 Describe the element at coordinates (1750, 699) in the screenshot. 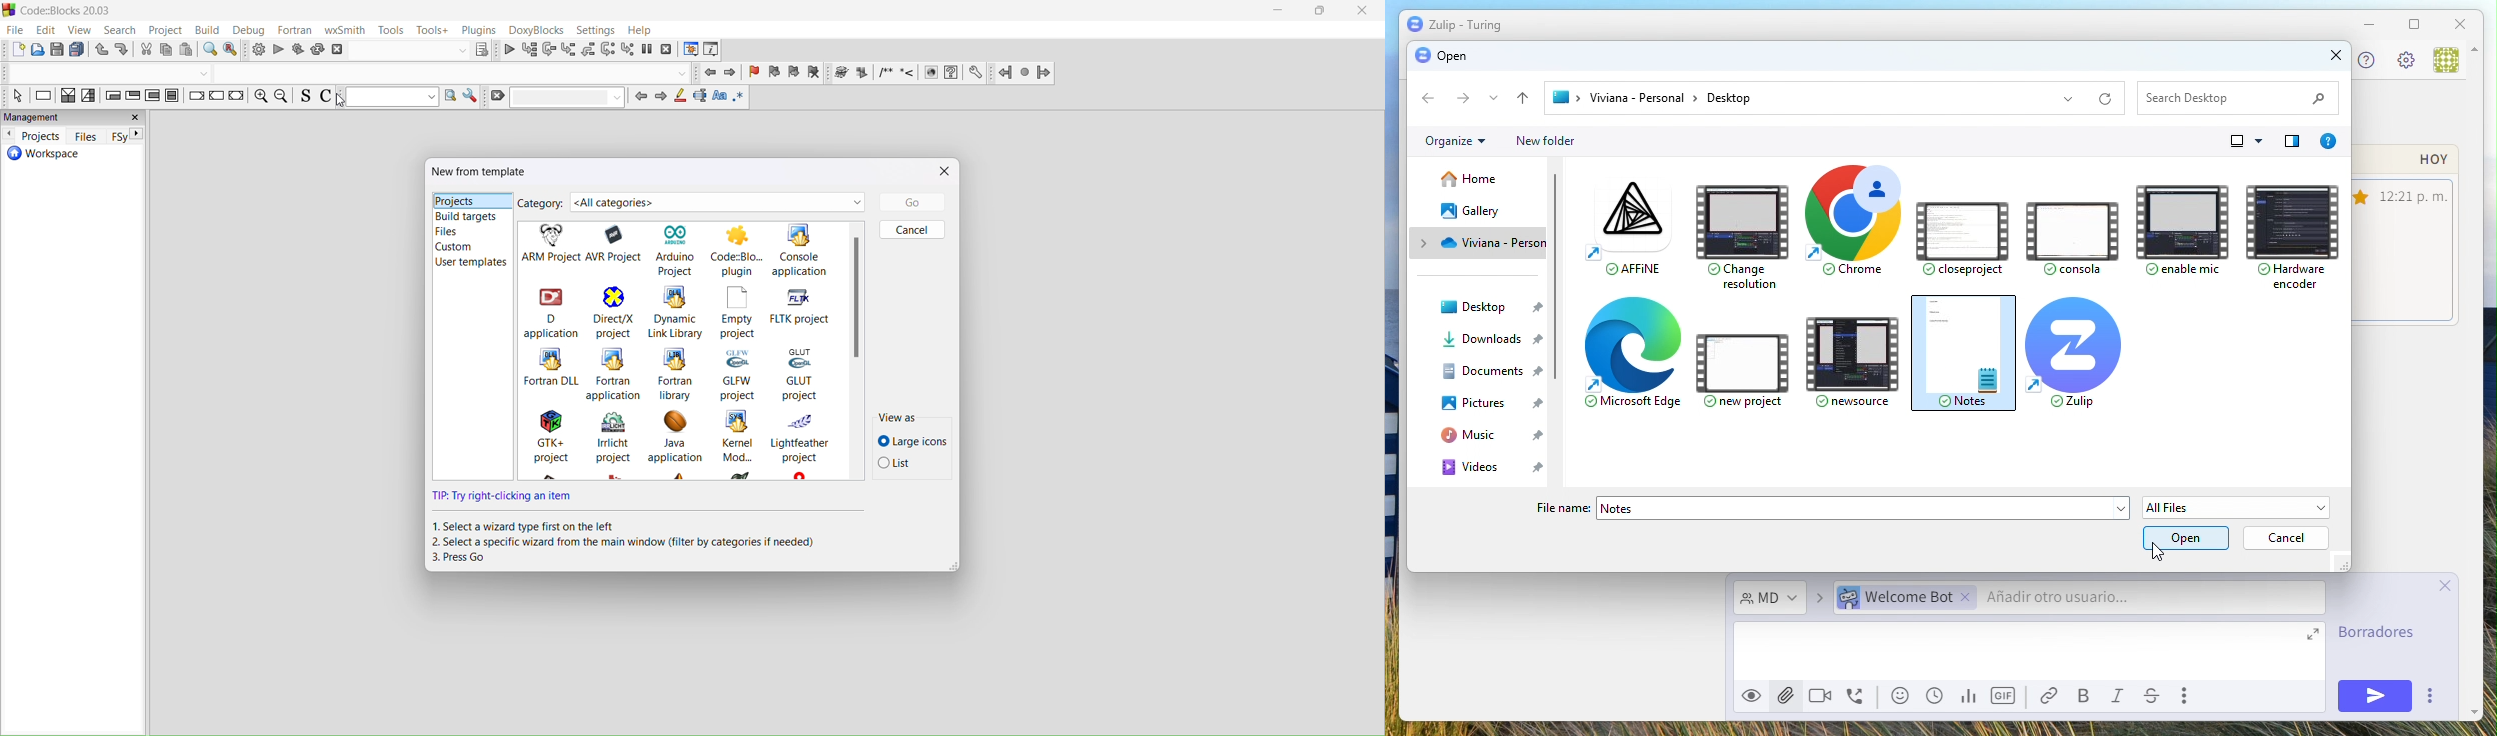

I see `view` at that location.